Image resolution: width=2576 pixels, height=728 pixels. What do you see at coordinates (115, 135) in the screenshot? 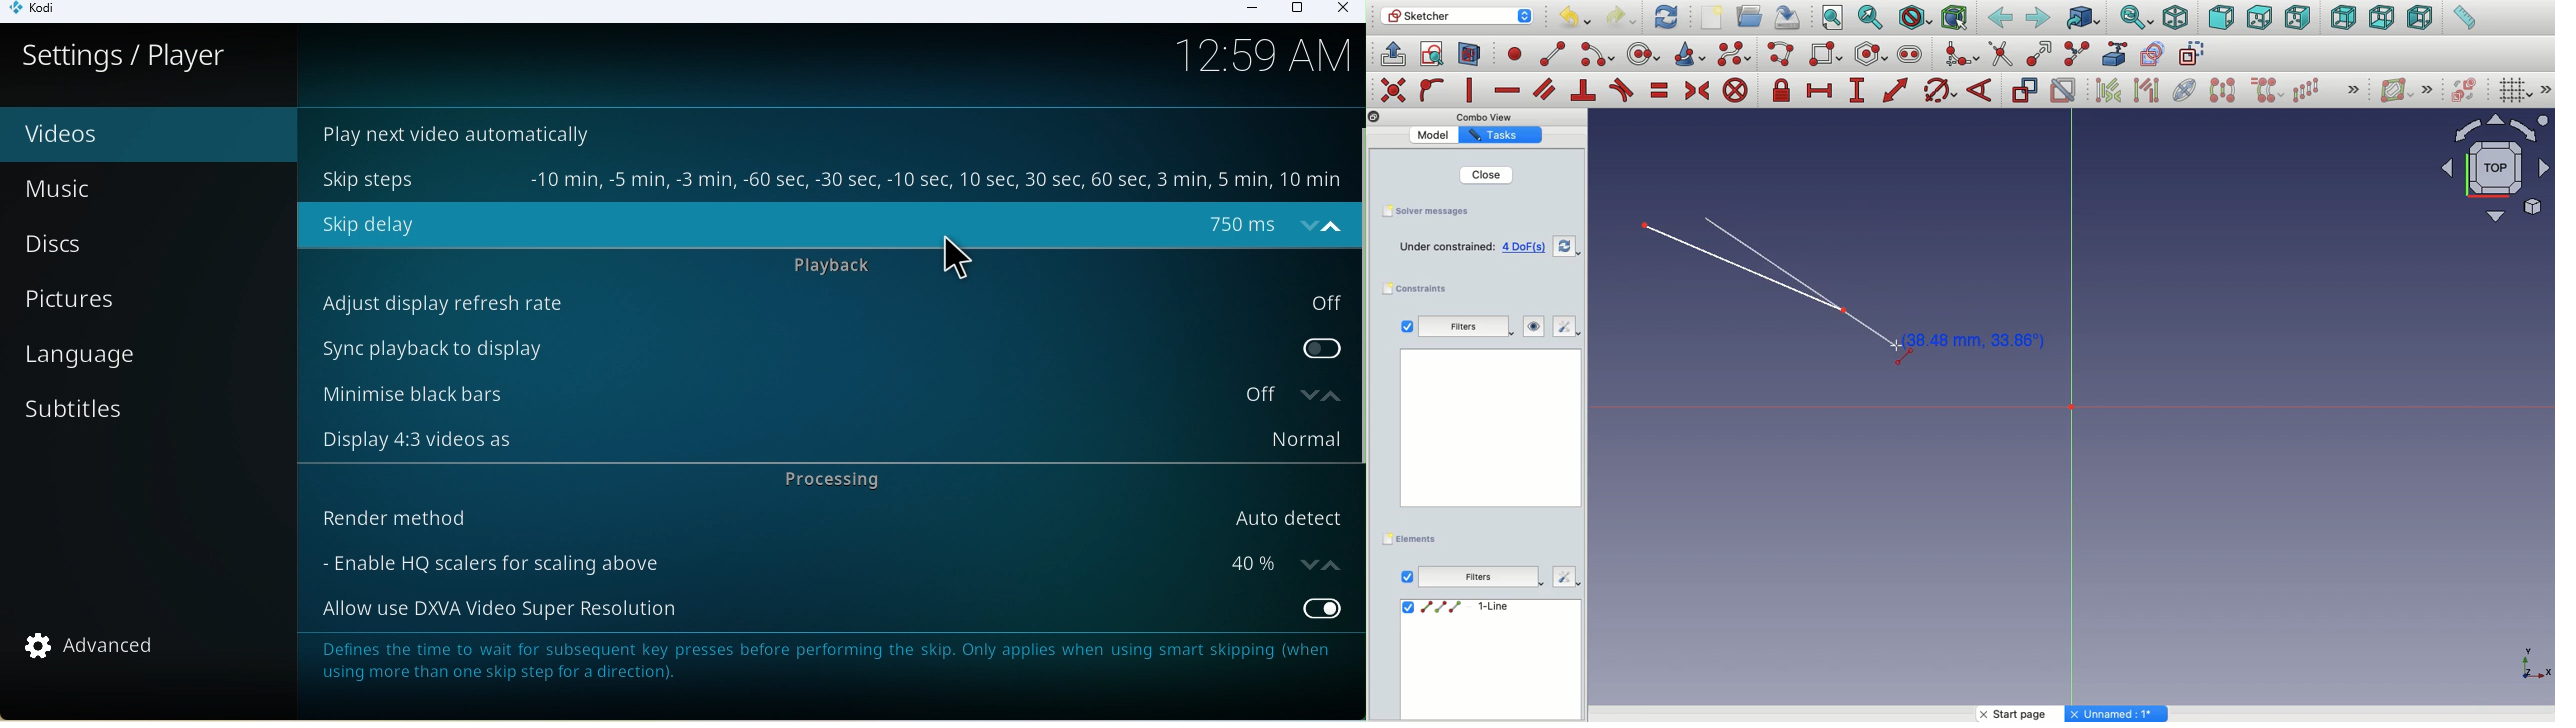
I see `Video` at bounding box center [115, 135].